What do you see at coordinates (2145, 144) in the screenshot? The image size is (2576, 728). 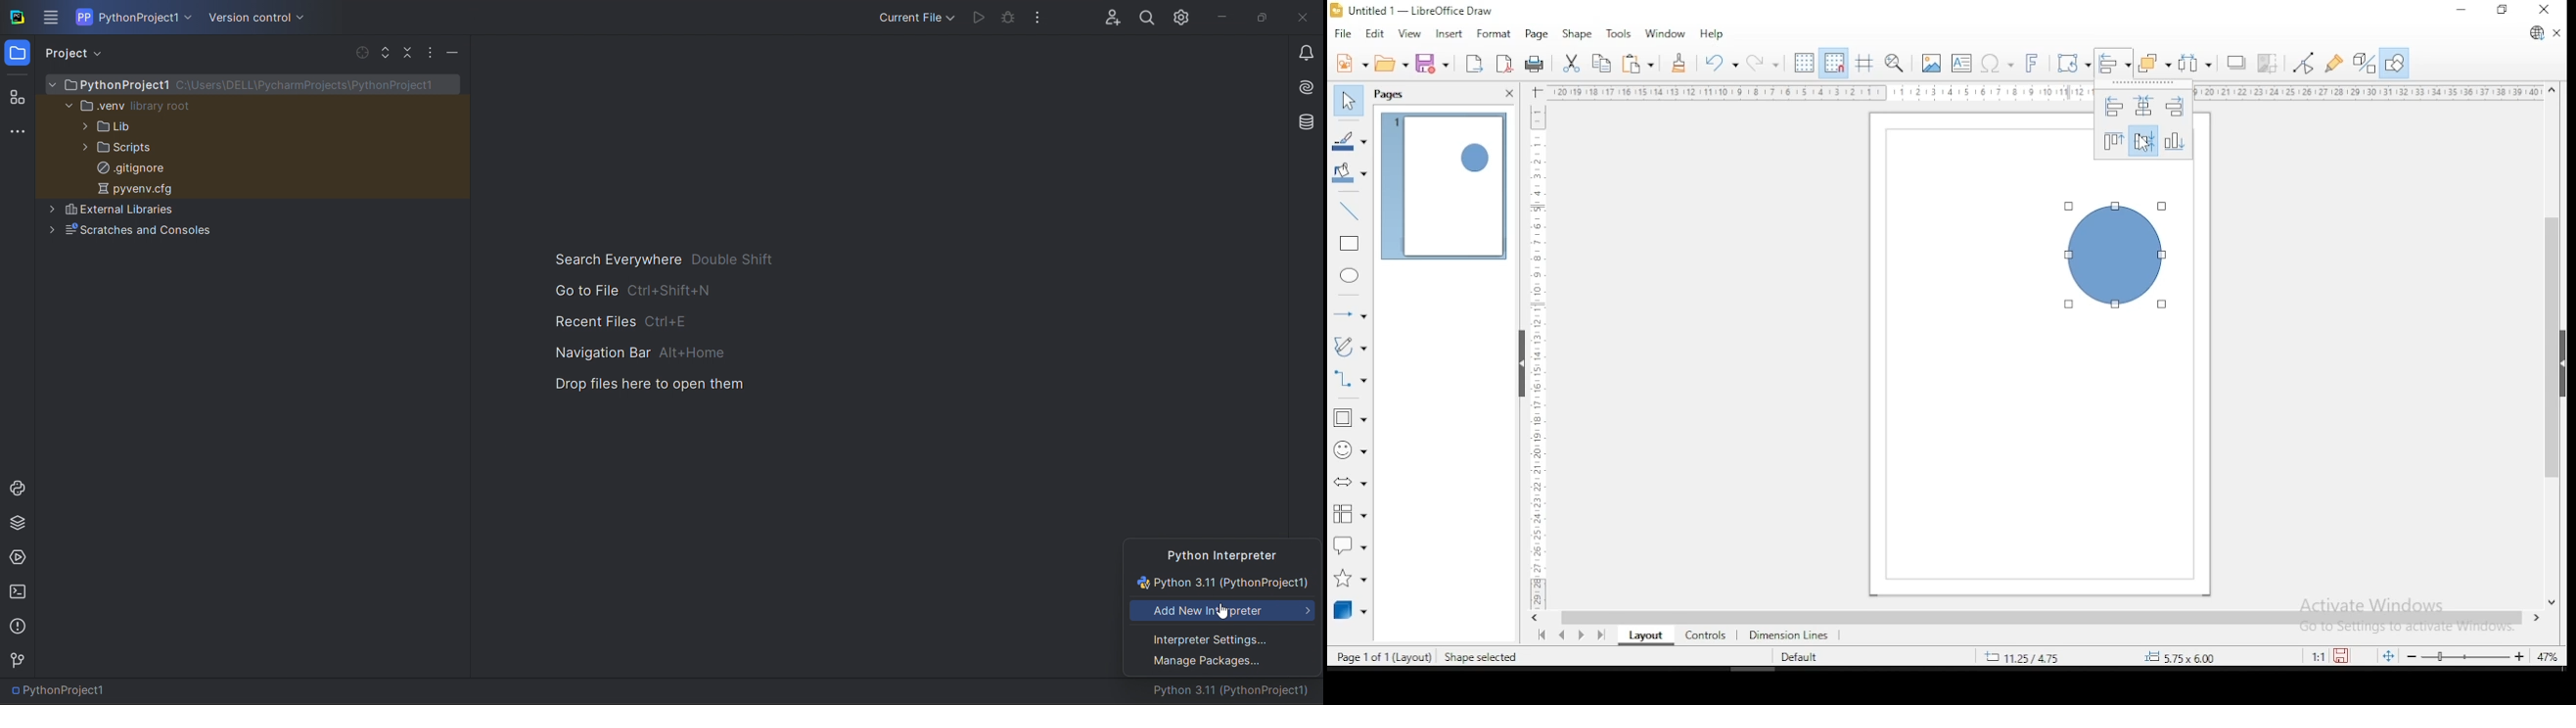 I see `mouse pointer` at bounding box center [2145, 144].